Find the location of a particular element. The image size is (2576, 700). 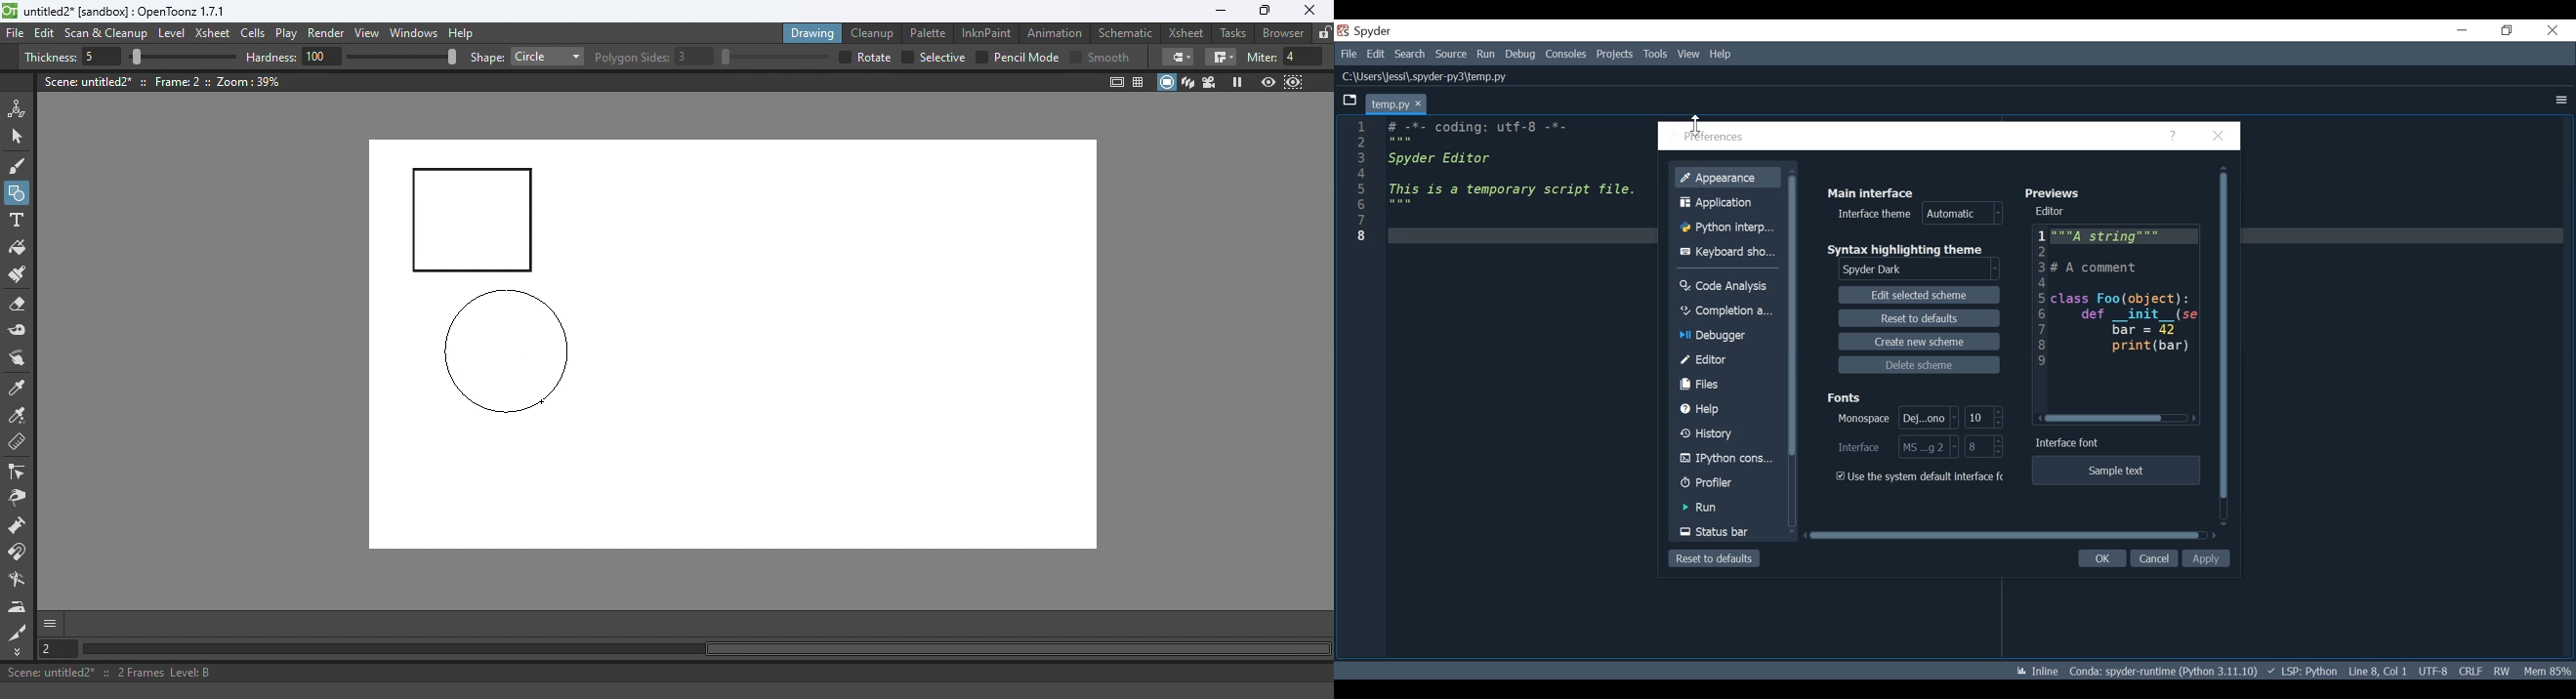

Restore is located at coordinates (2506, 31).